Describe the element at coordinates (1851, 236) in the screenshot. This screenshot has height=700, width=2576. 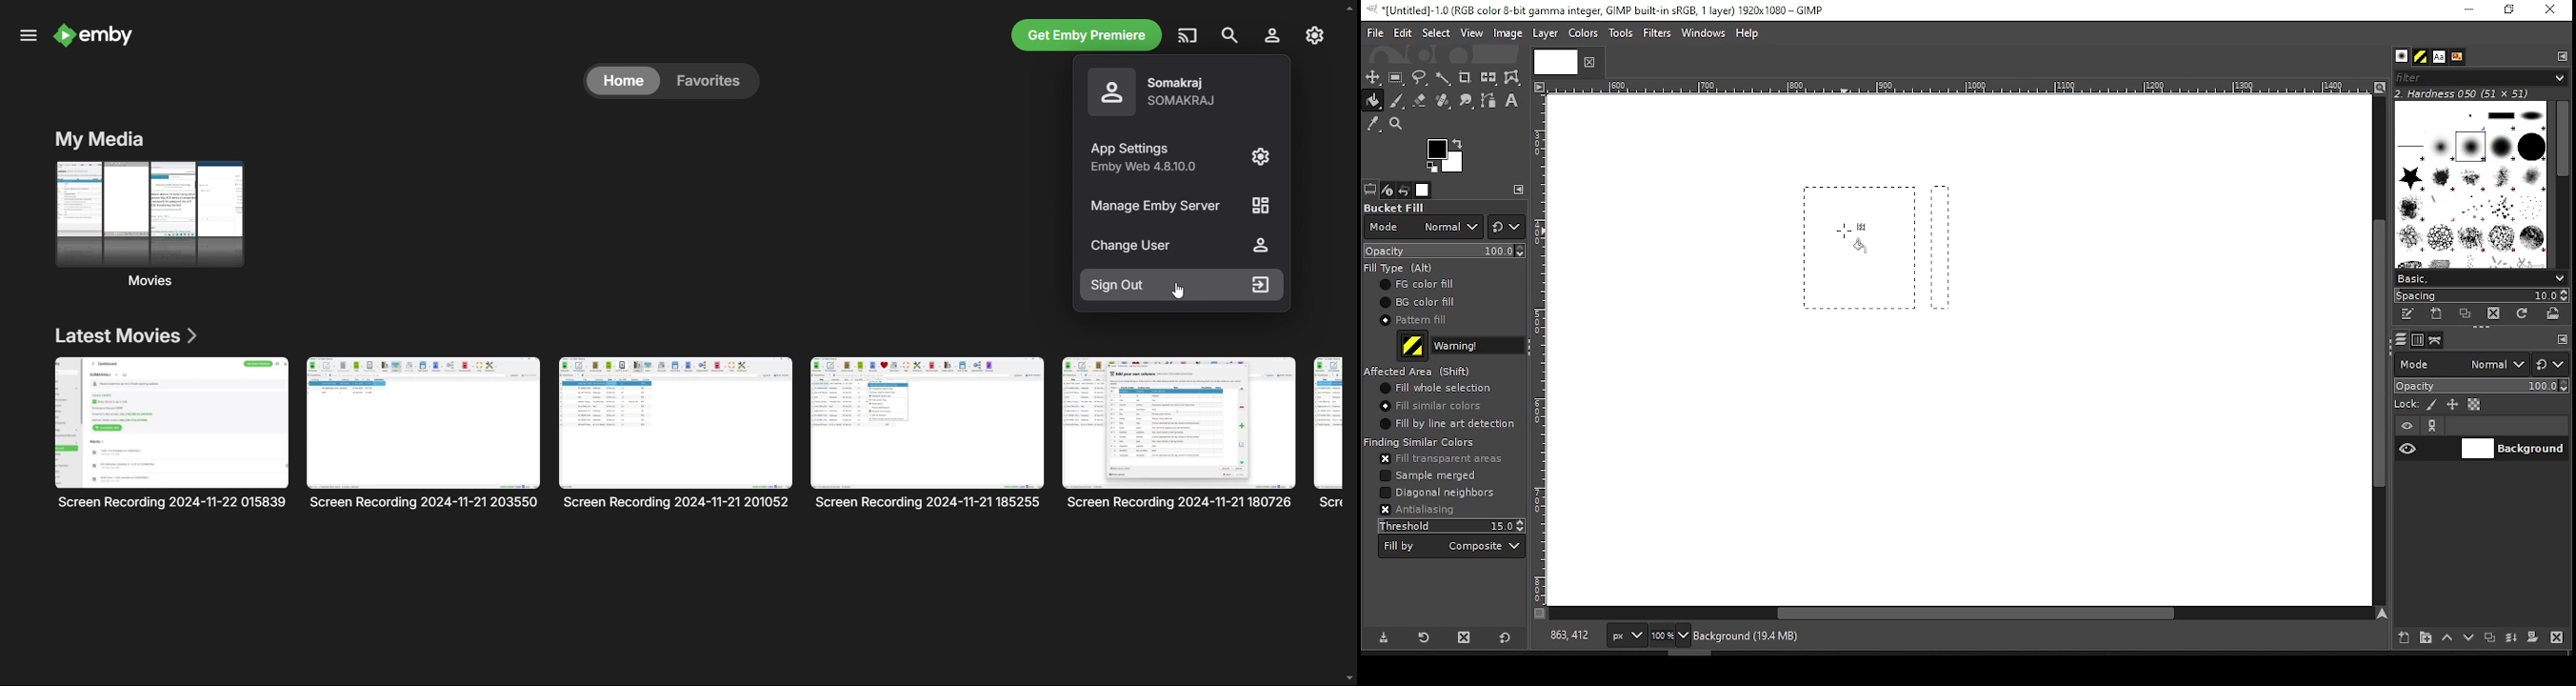
I see `mouse pointer` at that location.